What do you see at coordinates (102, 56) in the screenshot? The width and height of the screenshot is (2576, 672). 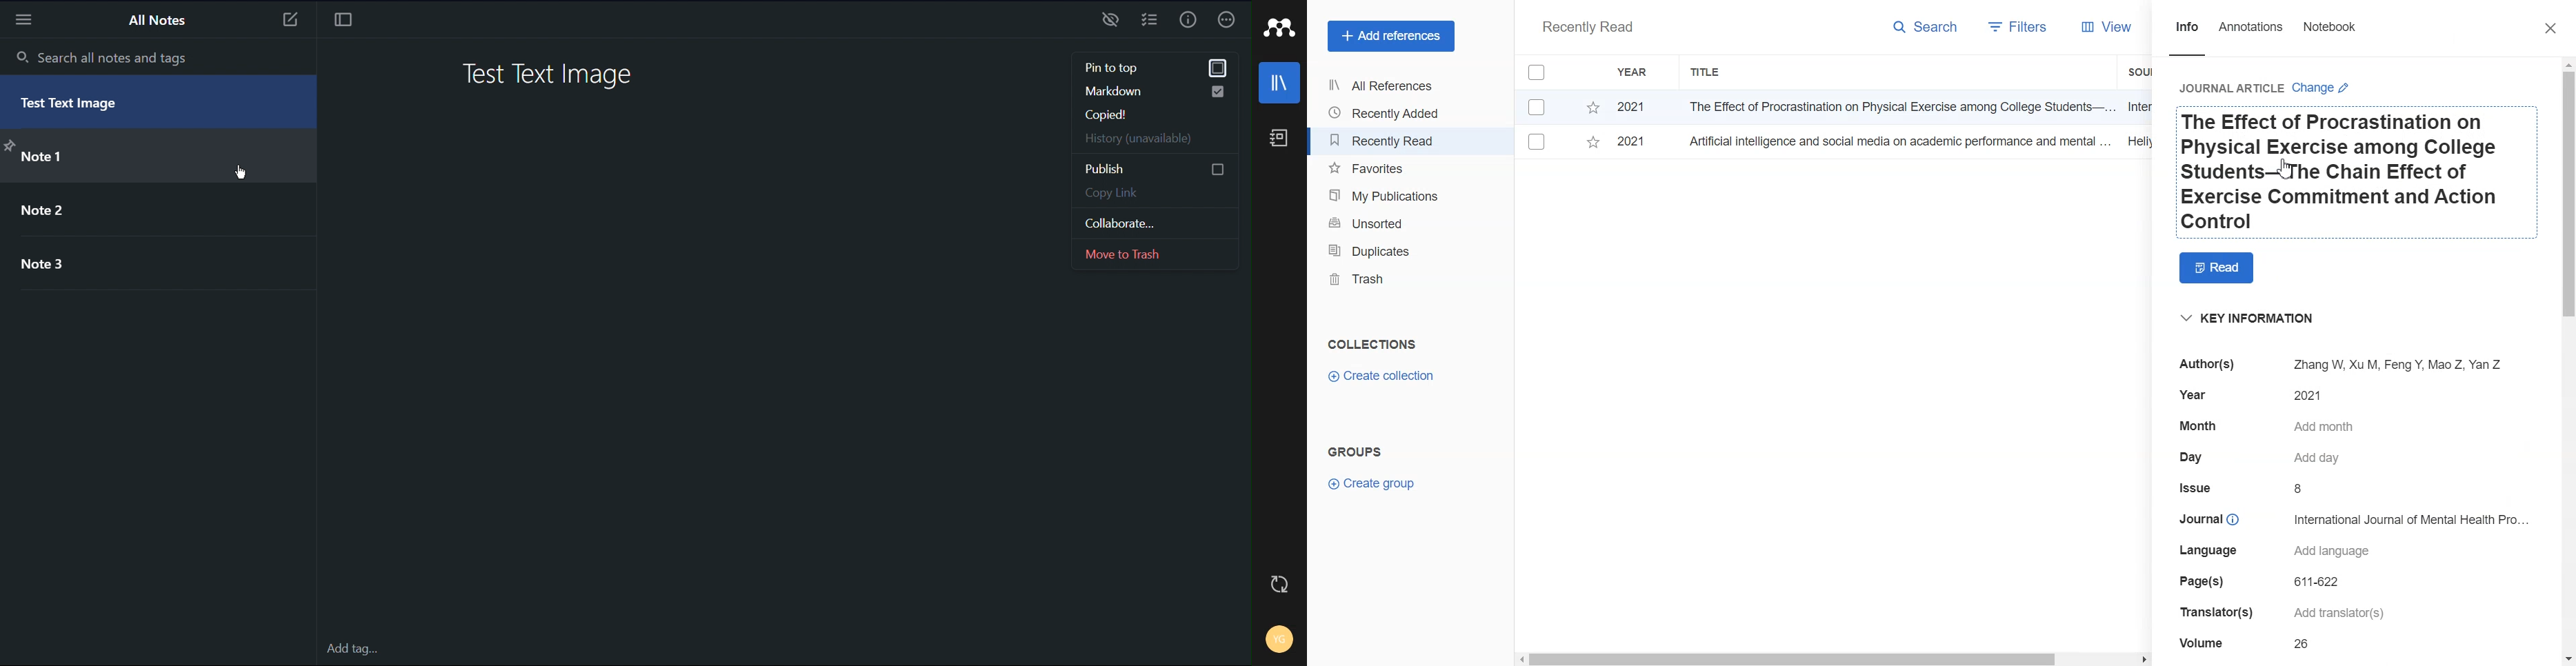 I see `Search all notes and tags` at bounding box center [102, 56].